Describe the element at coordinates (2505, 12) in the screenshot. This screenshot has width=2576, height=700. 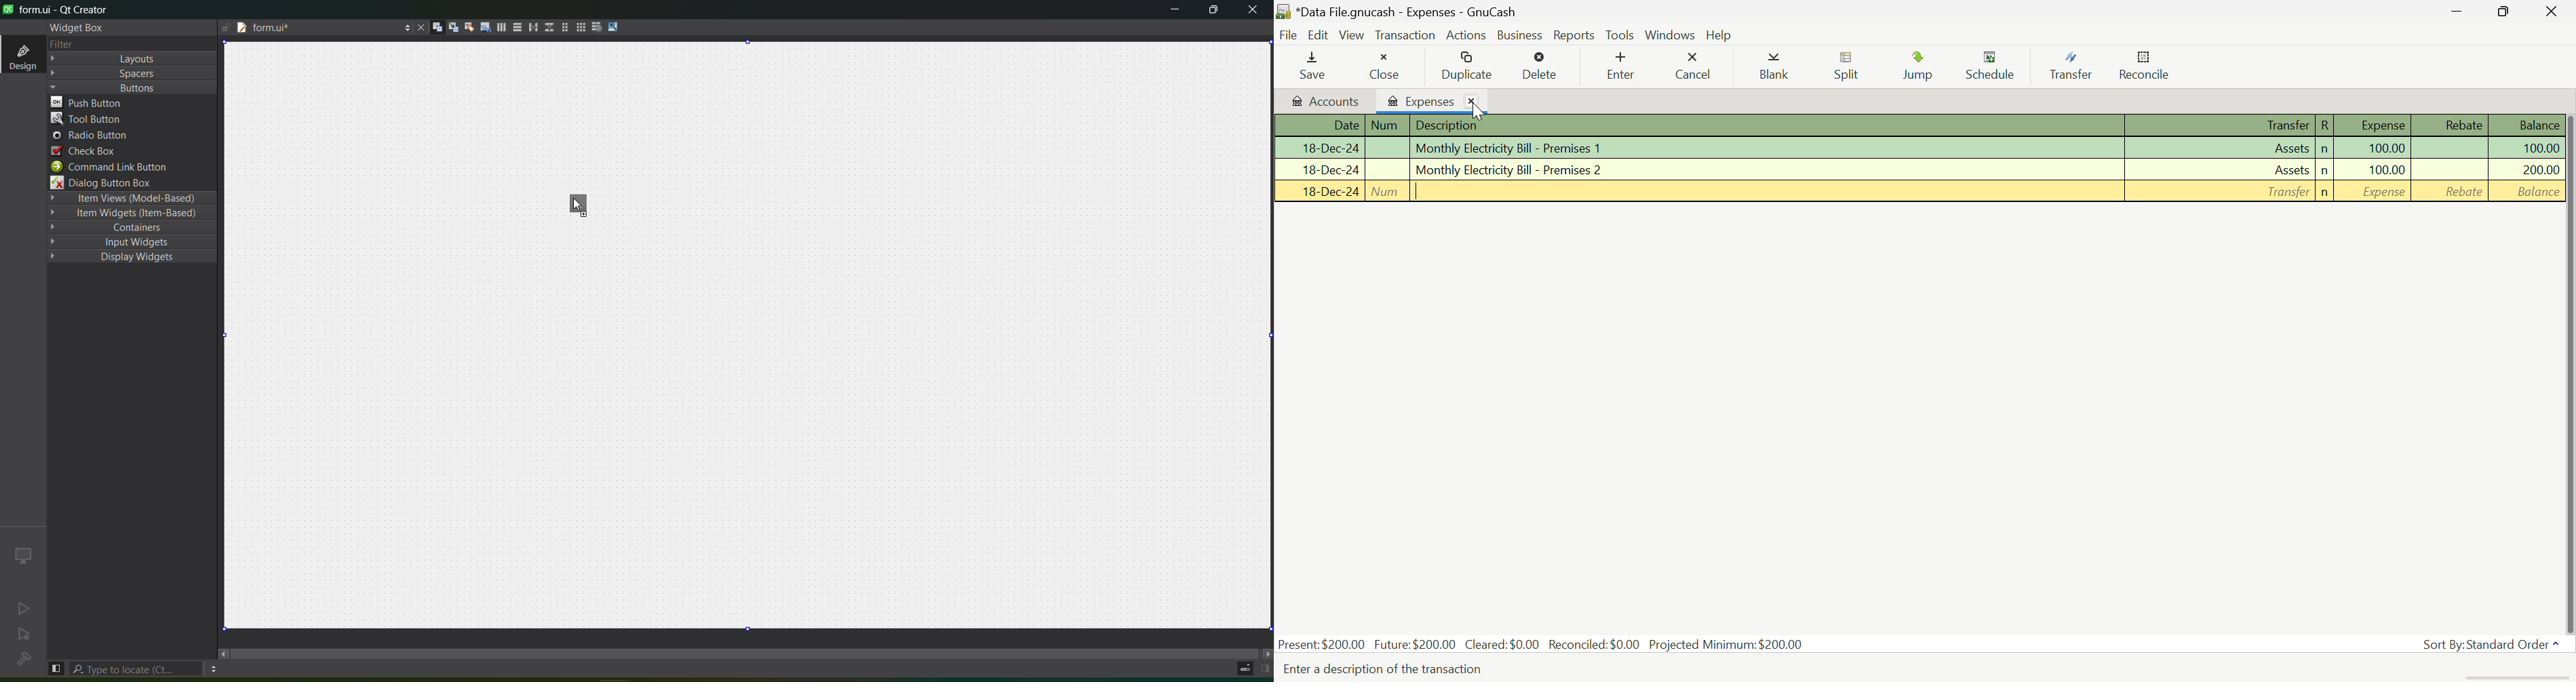
I see `Minimize Window` at that location.